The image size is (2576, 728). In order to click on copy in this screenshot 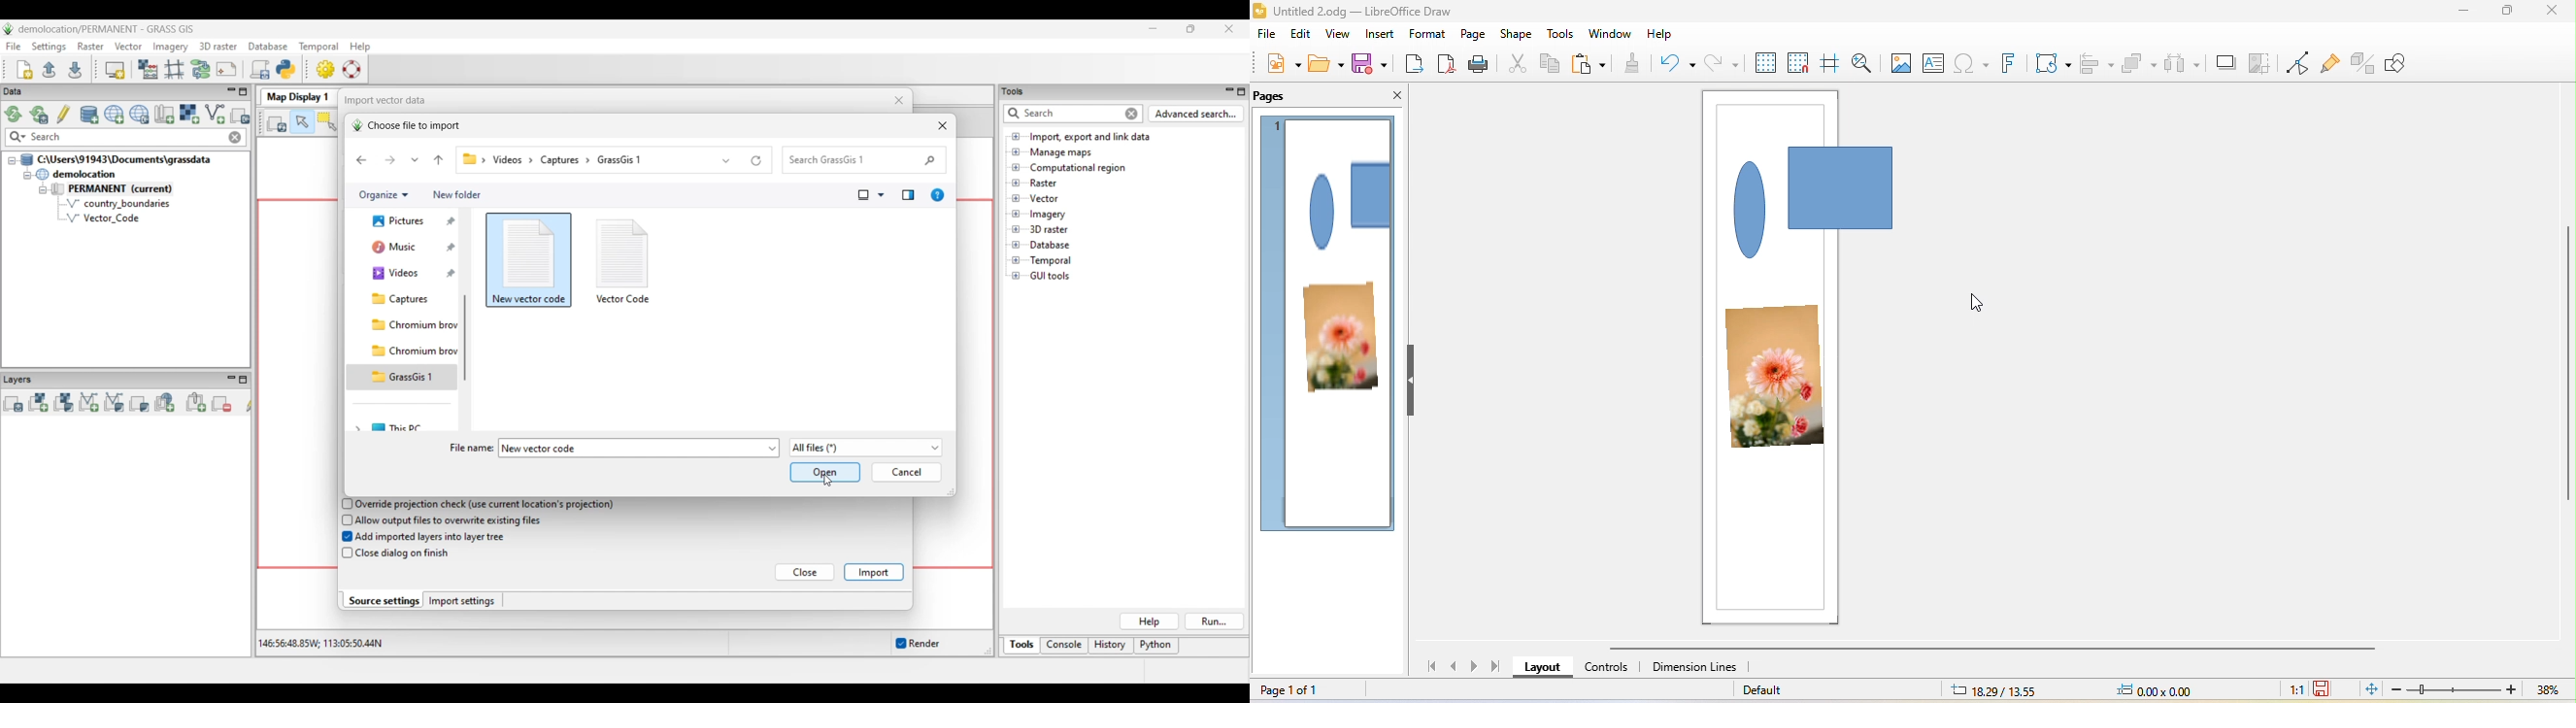, I will do `click(1551, 65)`.